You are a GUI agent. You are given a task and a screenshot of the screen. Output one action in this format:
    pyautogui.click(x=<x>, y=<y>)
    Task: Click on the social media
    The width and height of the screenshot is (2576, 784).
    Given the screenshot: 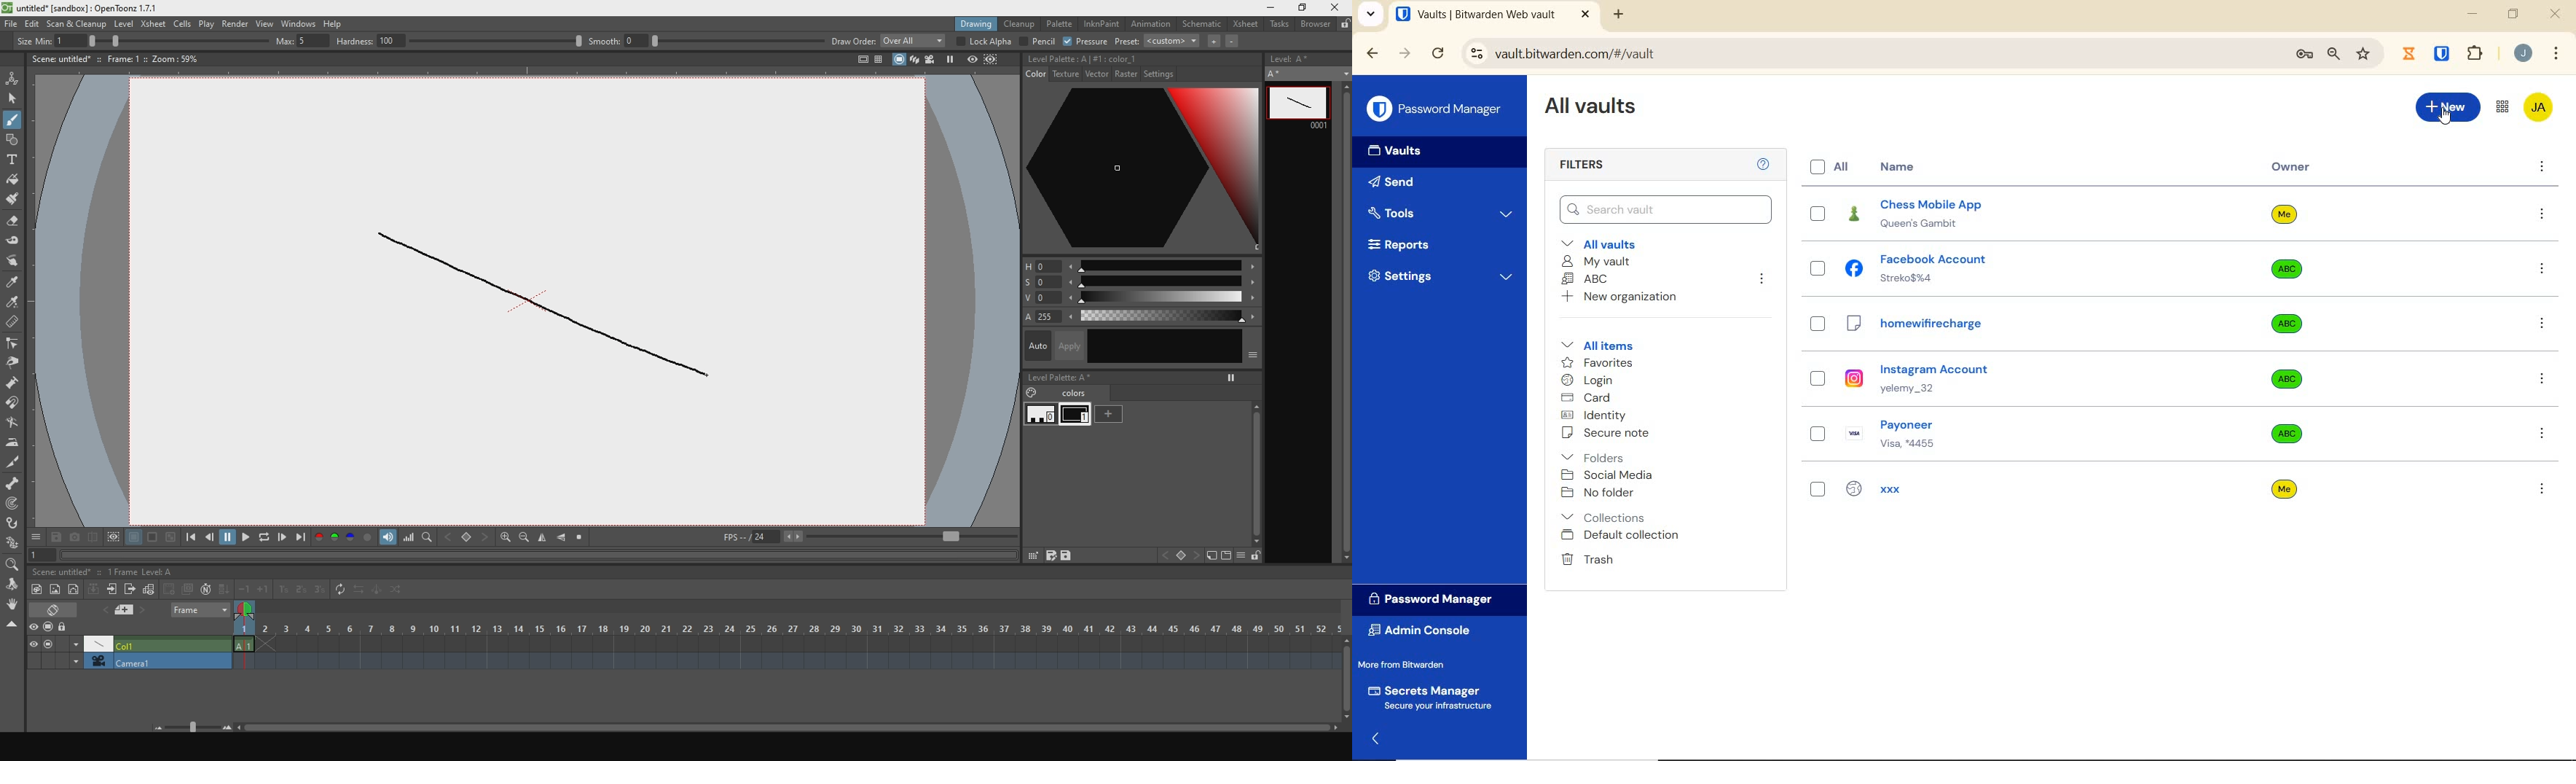 What is the action you would take?
    pyautogui.click(x=1611, y=475)
    